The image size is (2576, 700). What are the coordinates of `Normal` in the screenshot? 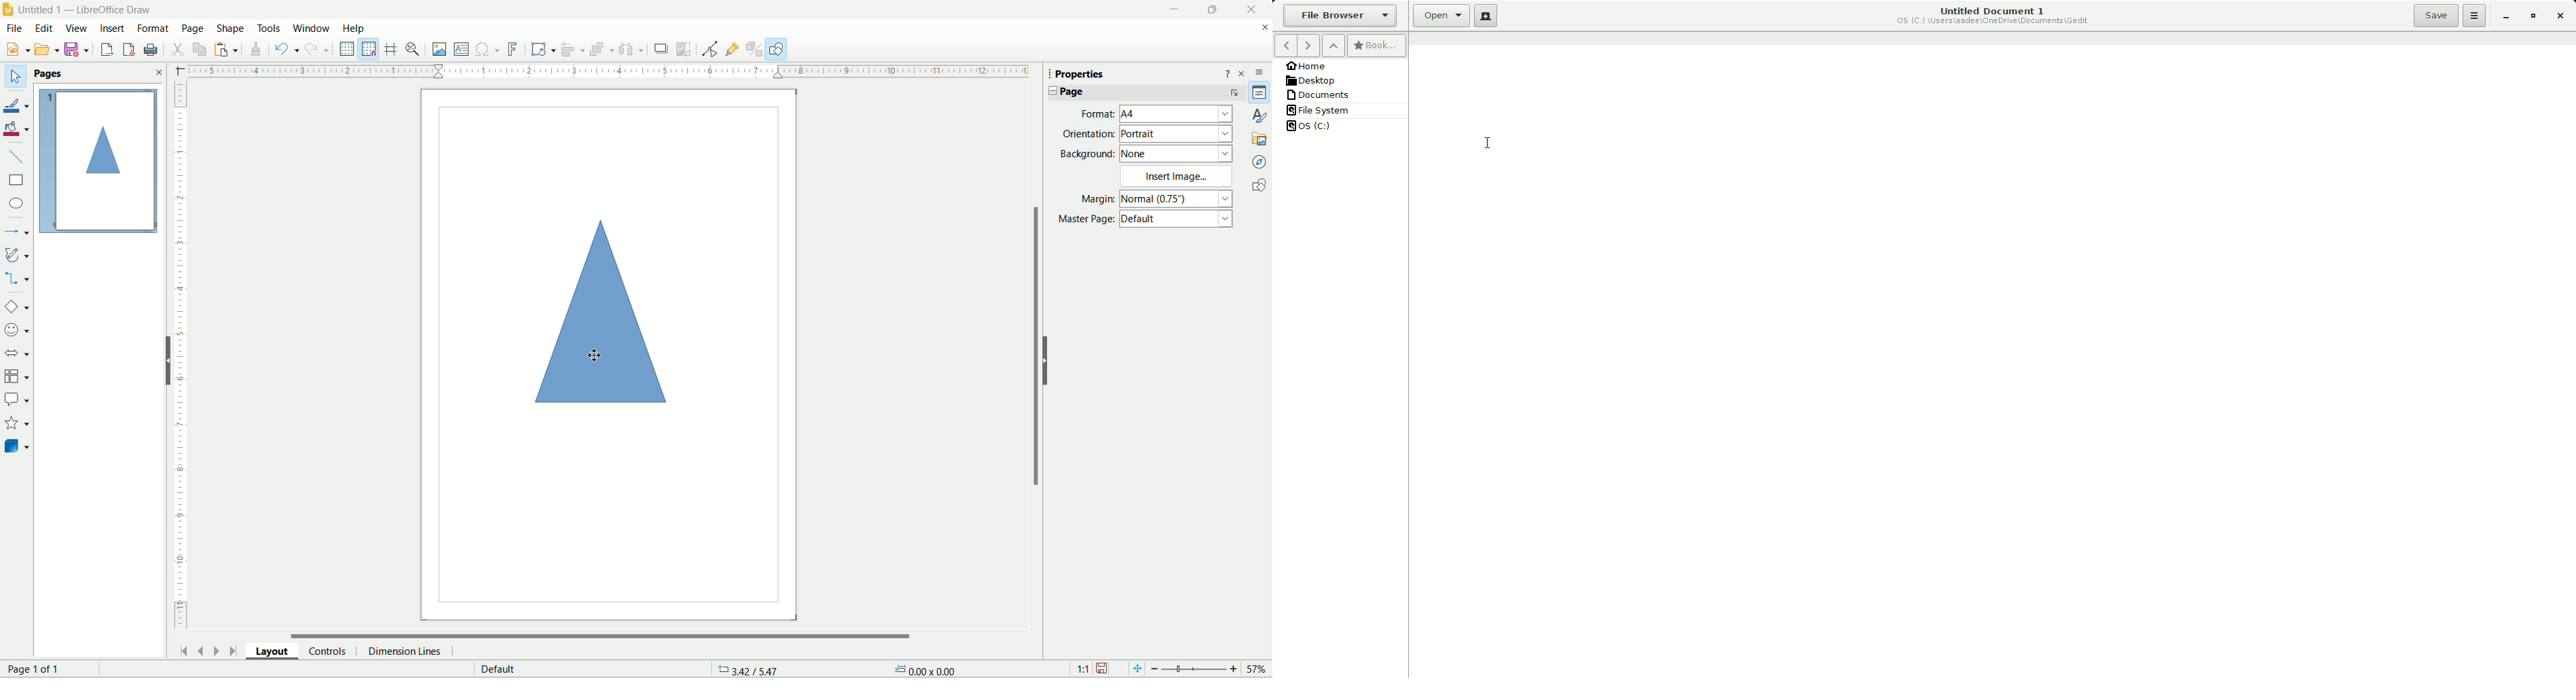 It's located at (1177, 198).